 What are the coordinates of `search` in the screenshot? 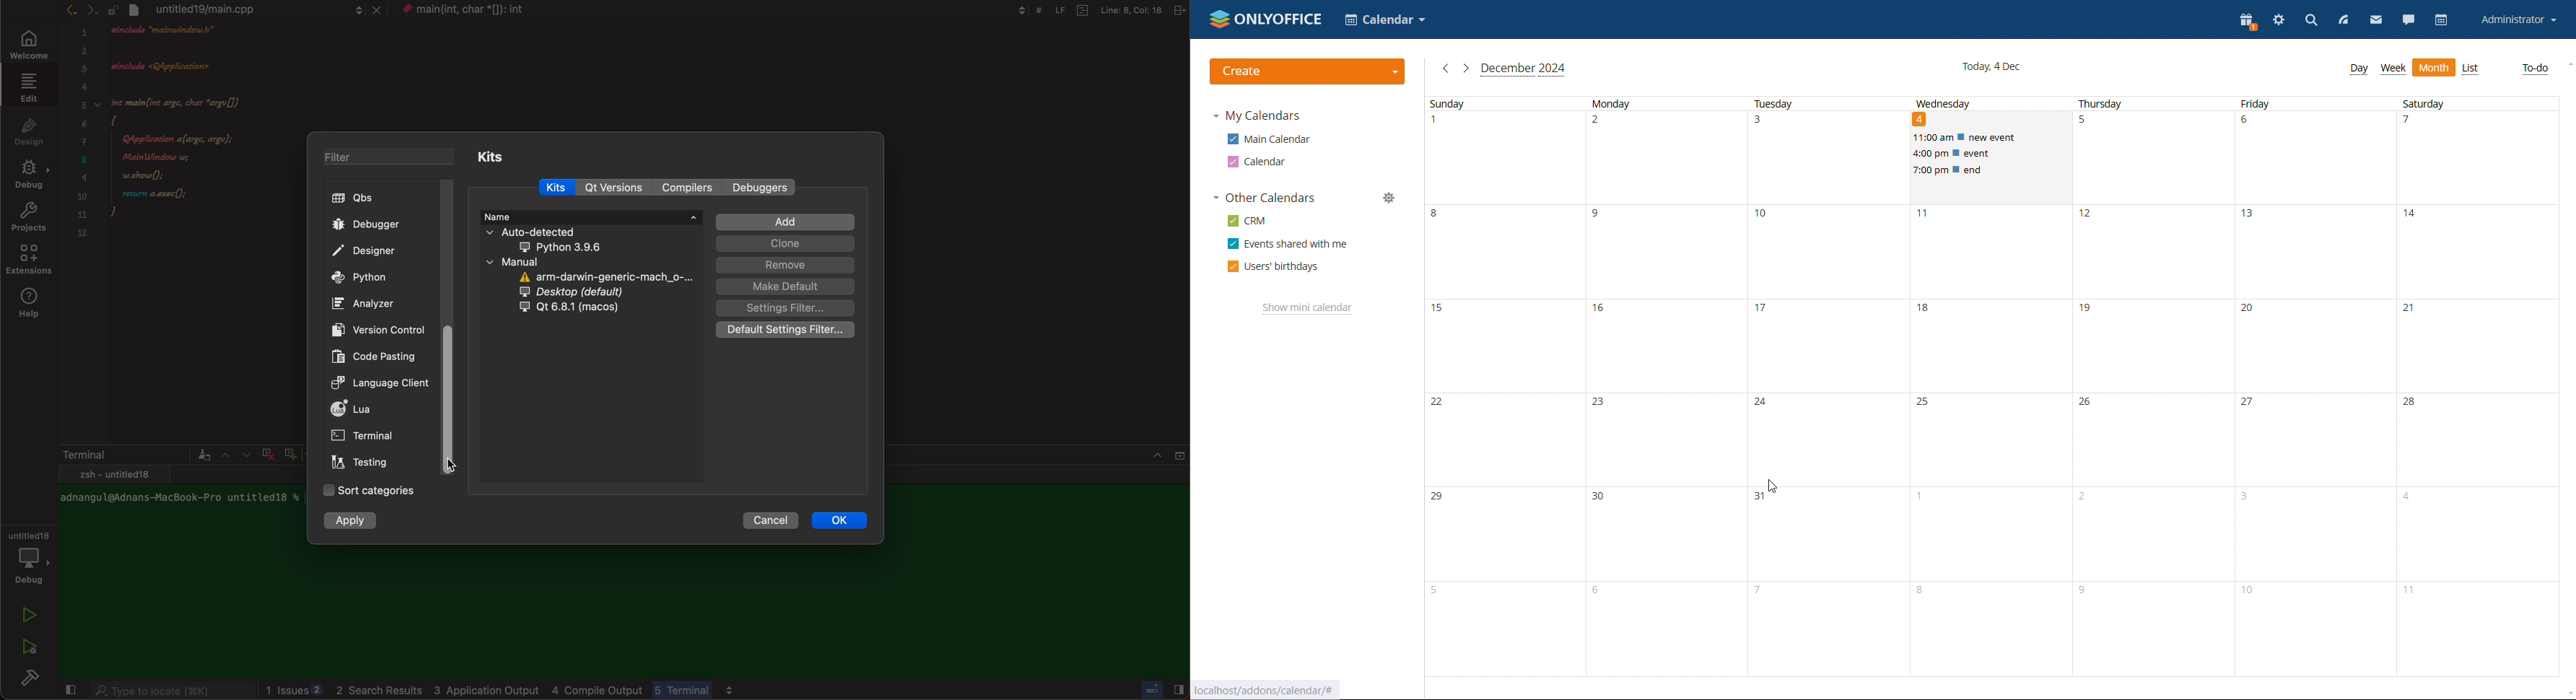 It's located at (2310, 20).